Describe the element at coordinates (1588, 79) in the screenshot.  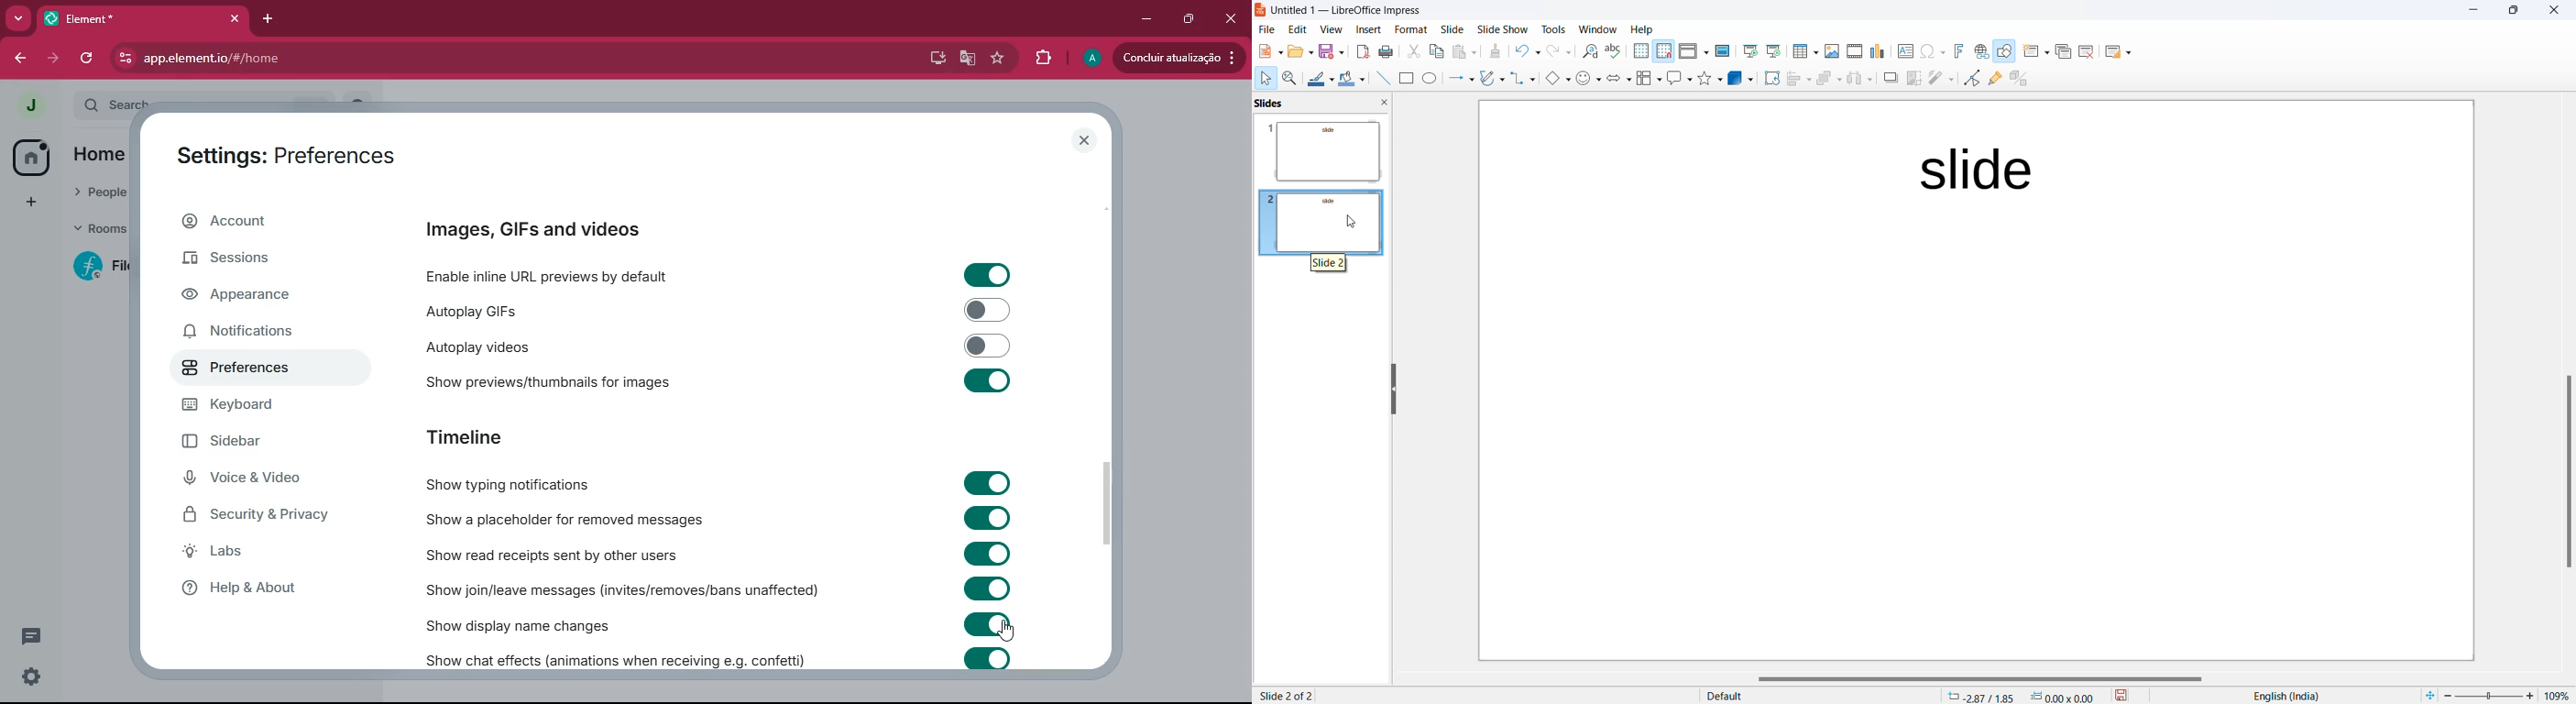
I see `symbol shapes` at that location.